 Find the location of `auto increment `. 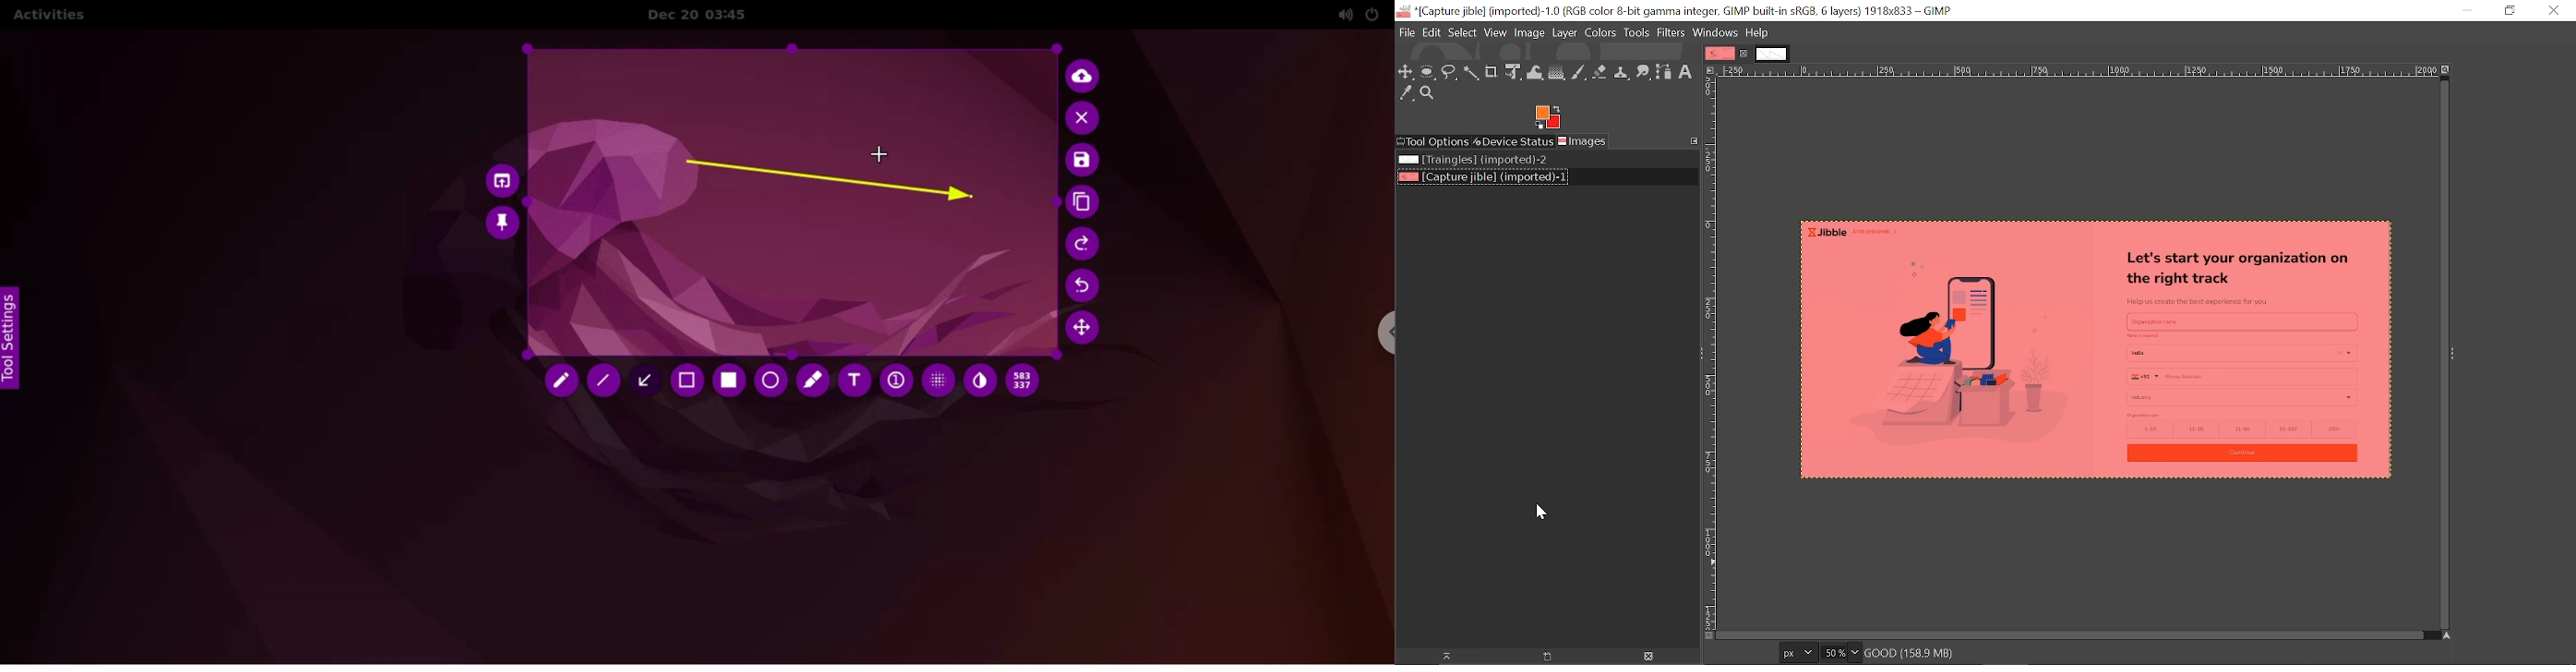

auto increment  is located at coordinates (895, 382).